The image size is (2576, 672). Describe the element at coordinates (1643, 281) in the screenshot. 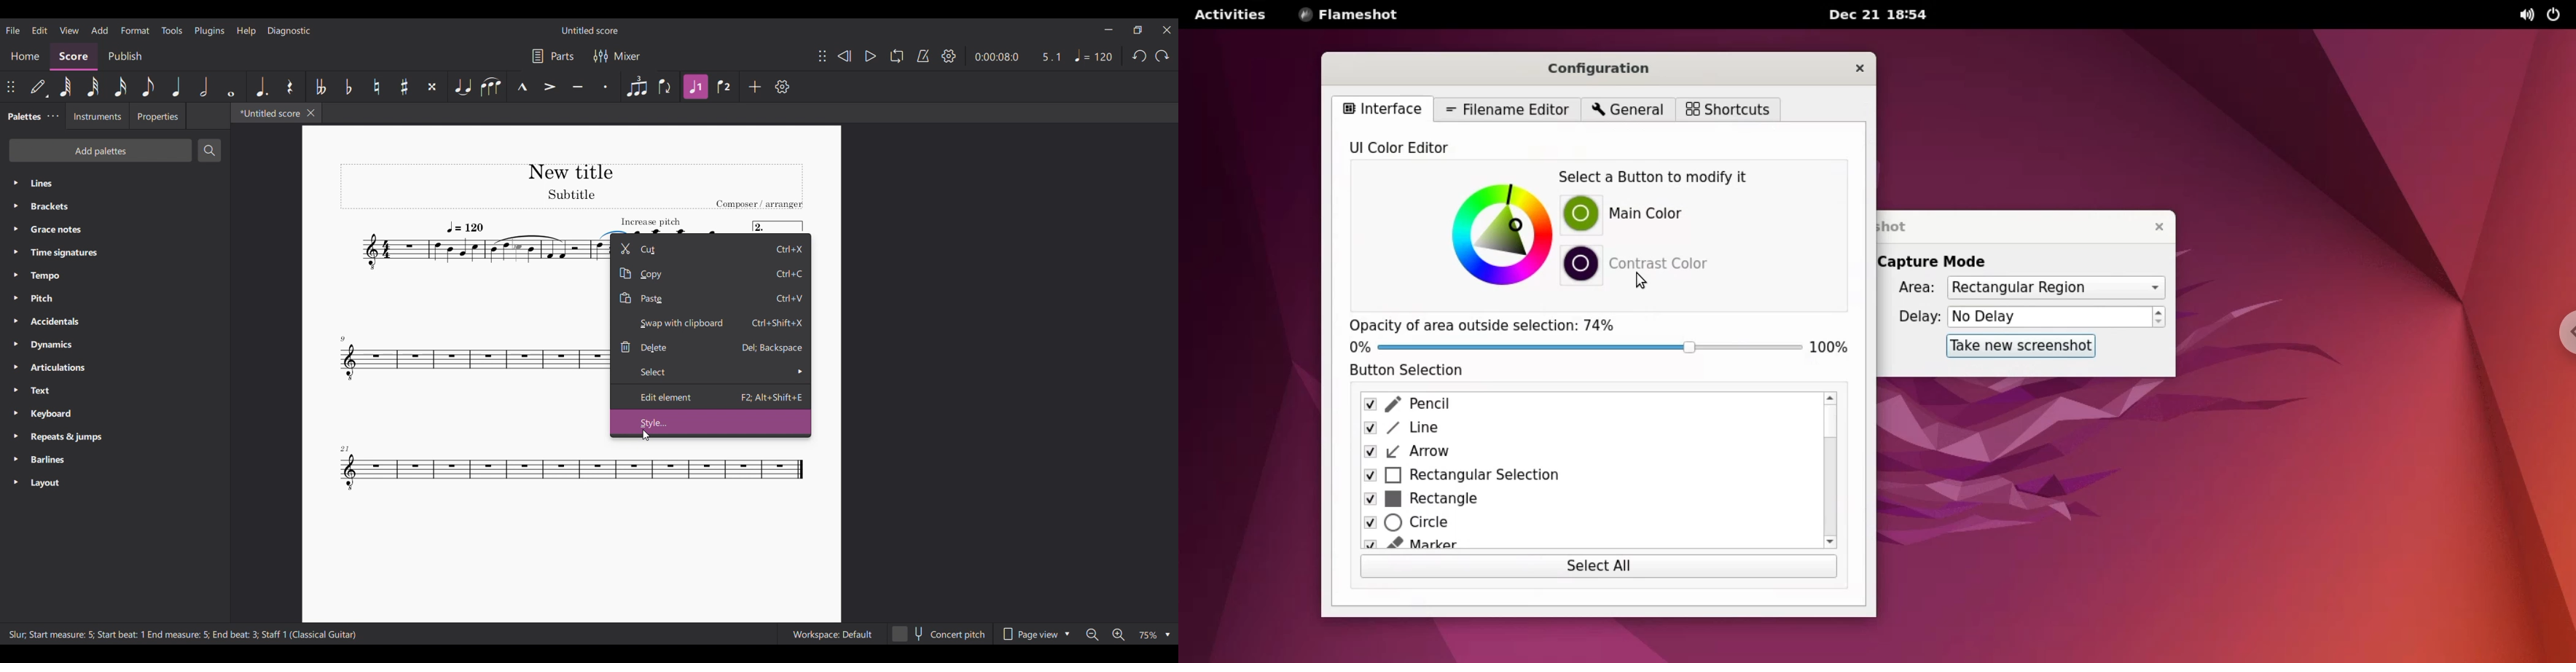

I see `cursor ` at that location.